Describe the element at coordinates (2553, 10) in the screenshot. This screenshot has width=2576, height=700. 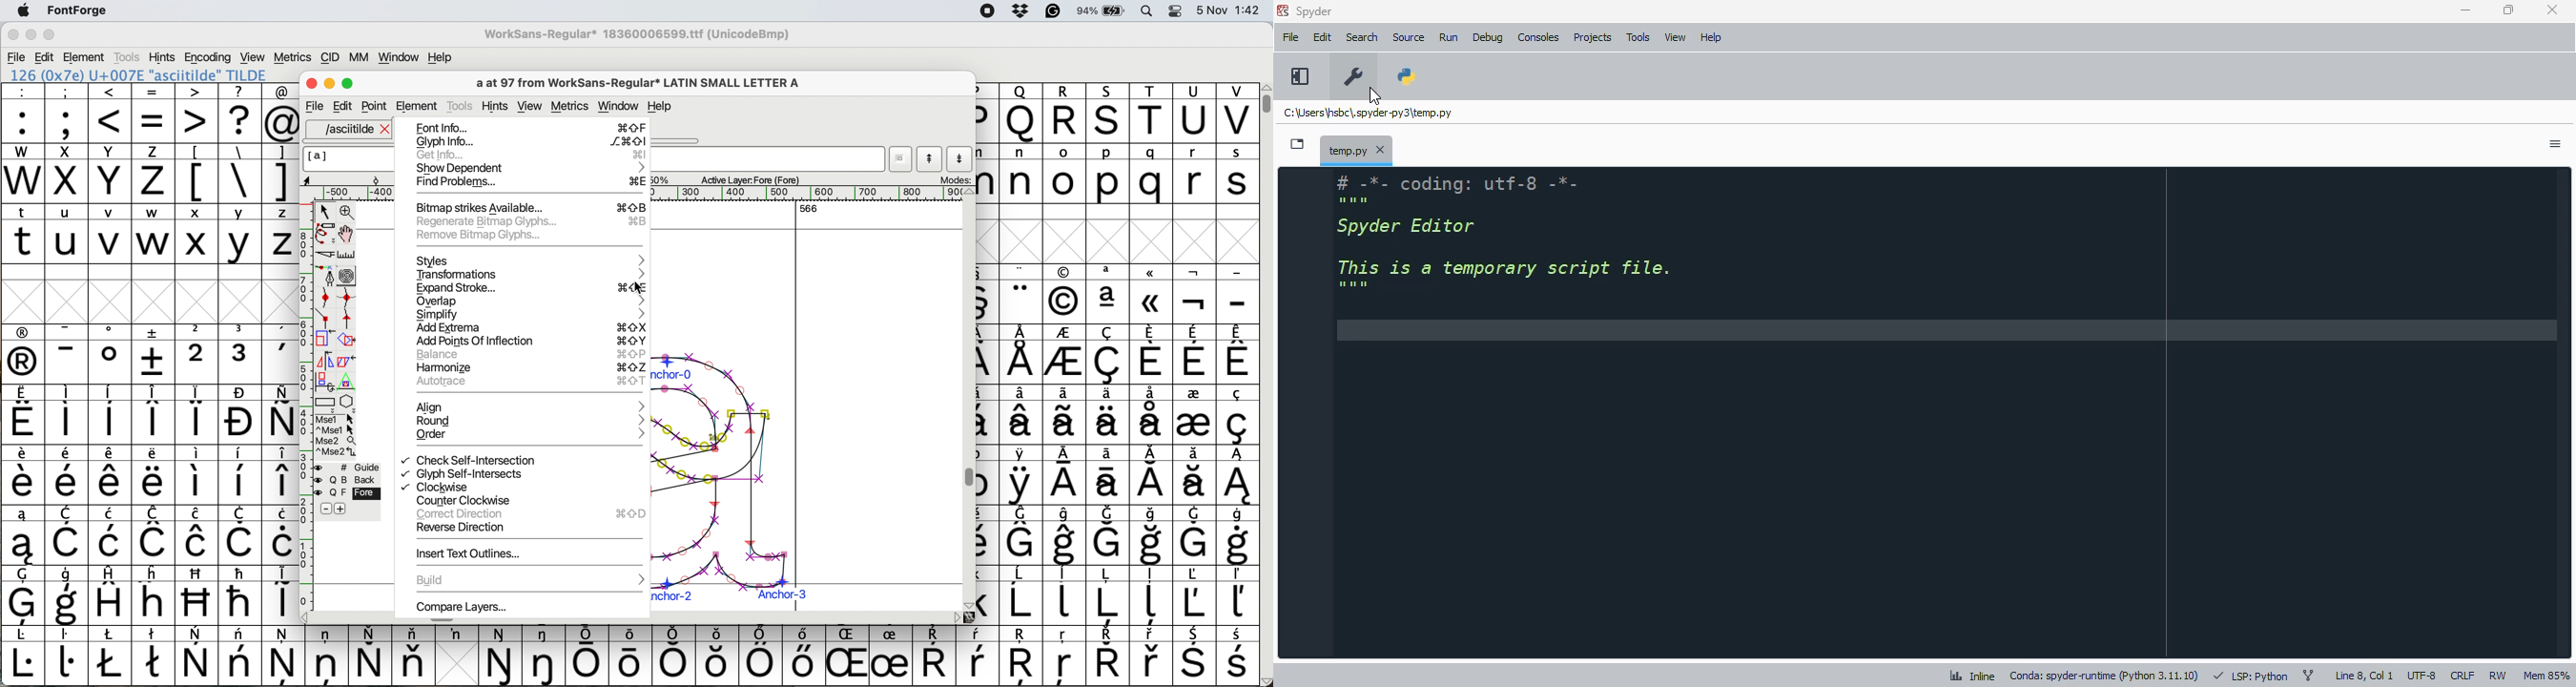
I see `close` at that location.